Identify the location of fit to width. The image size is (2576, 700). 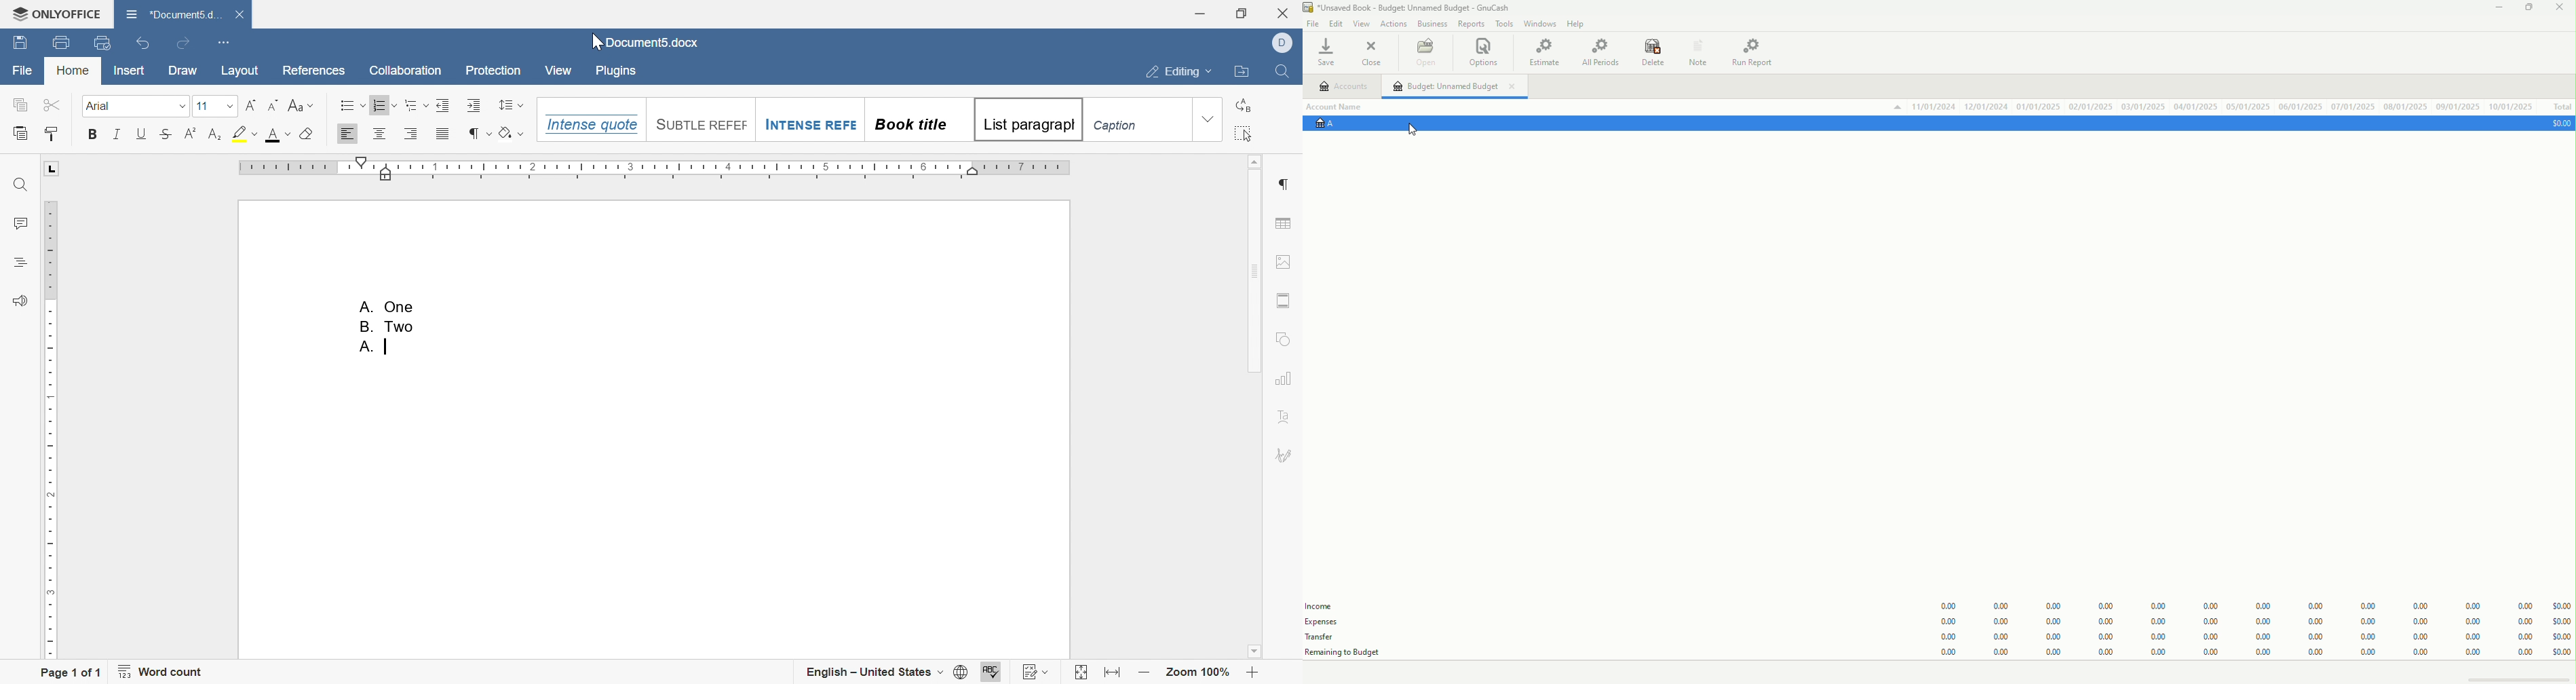
(1114, 674).